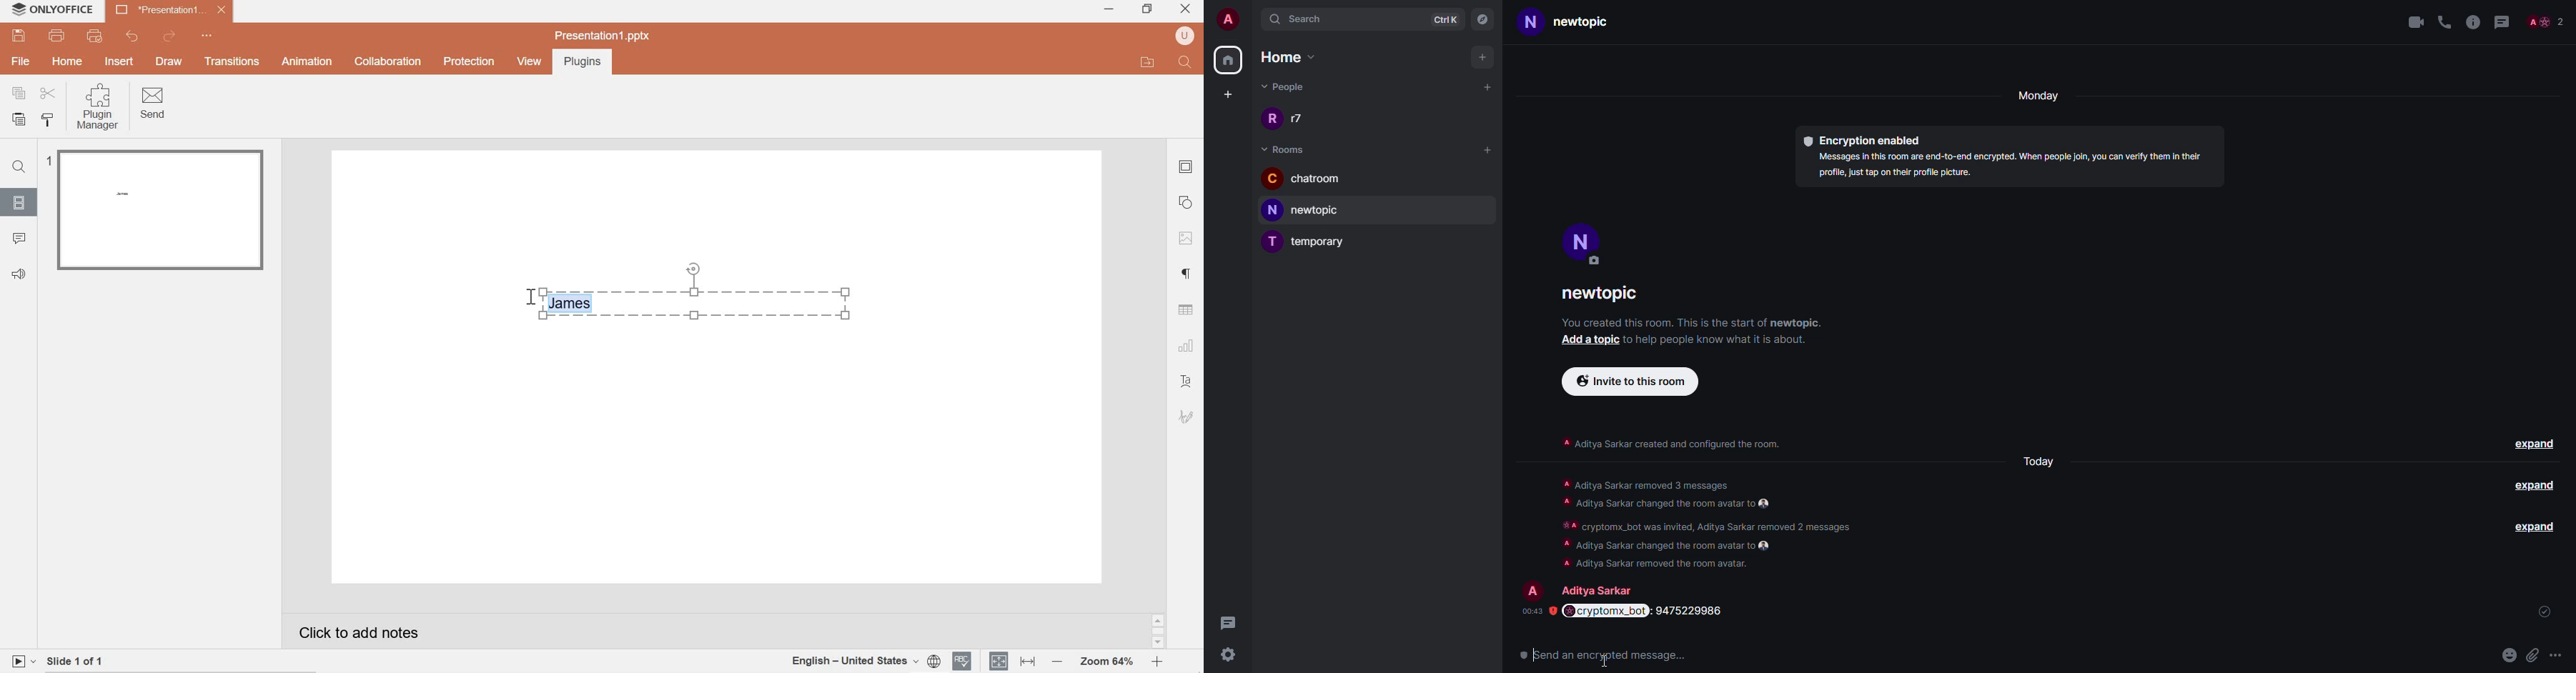 The height and width of the screenshot is (700, 2576). I want to click on cryptomx-box, so click(1605, 609).